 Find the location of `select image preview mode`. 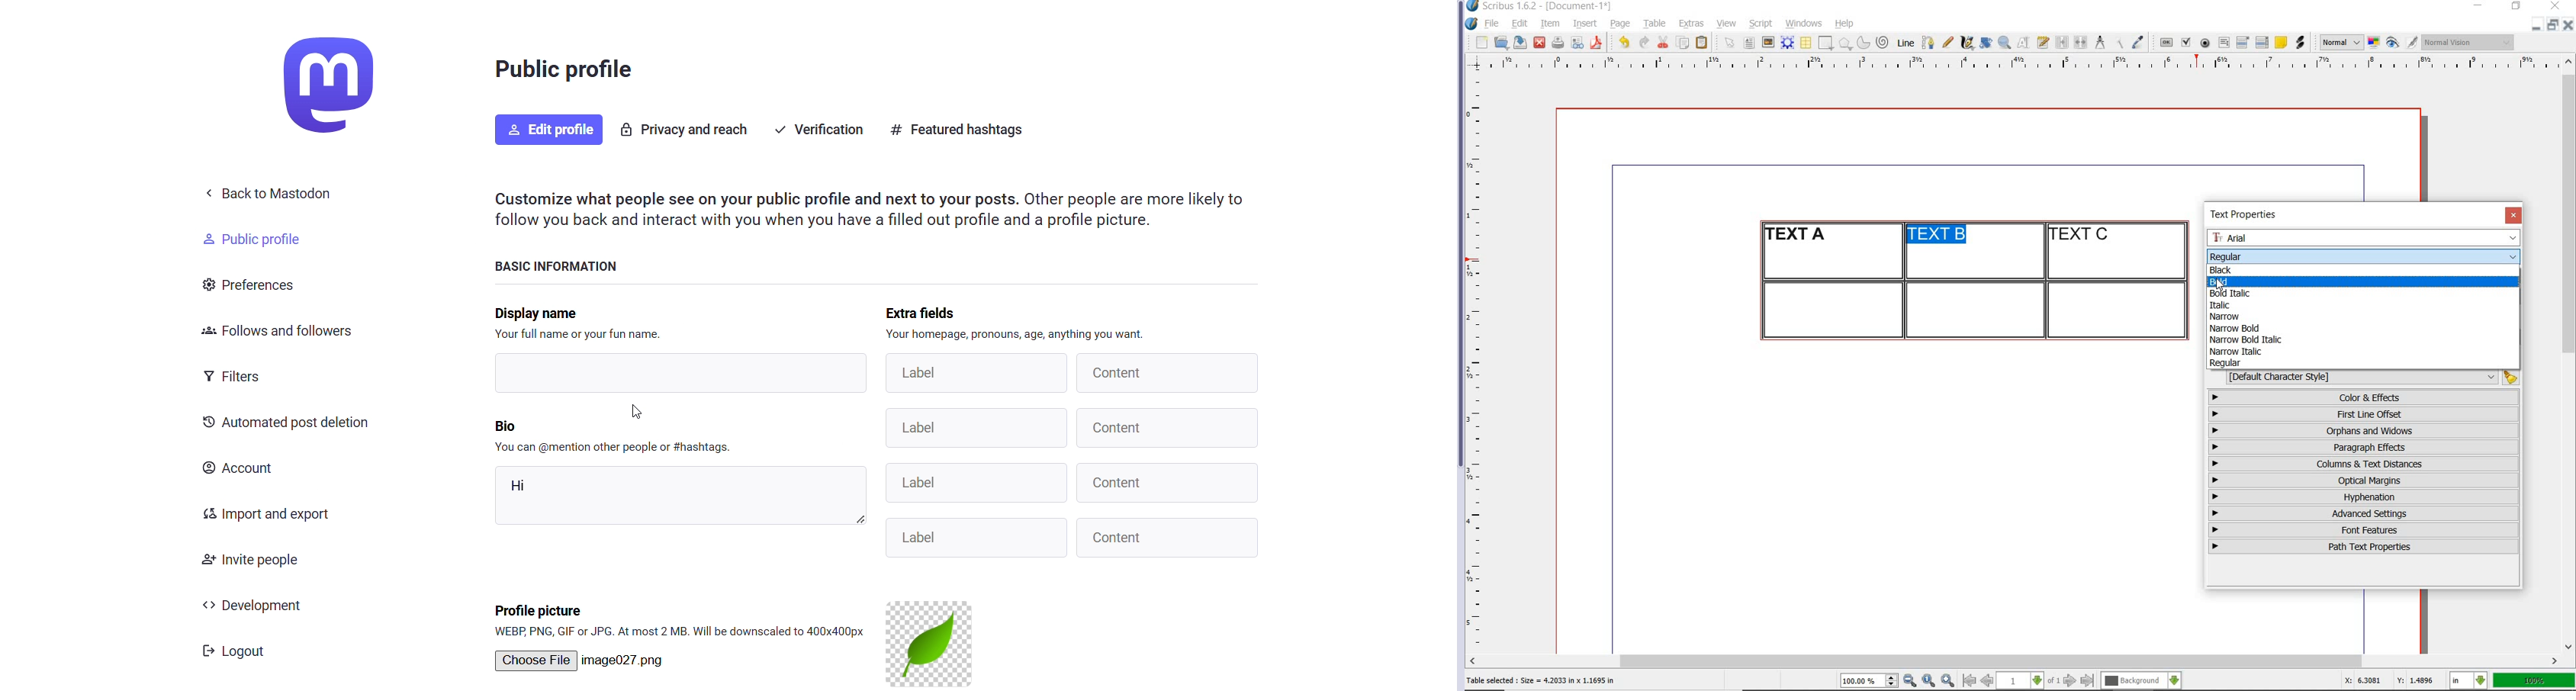

select image preview mode is located at coordinates (2341, 43).